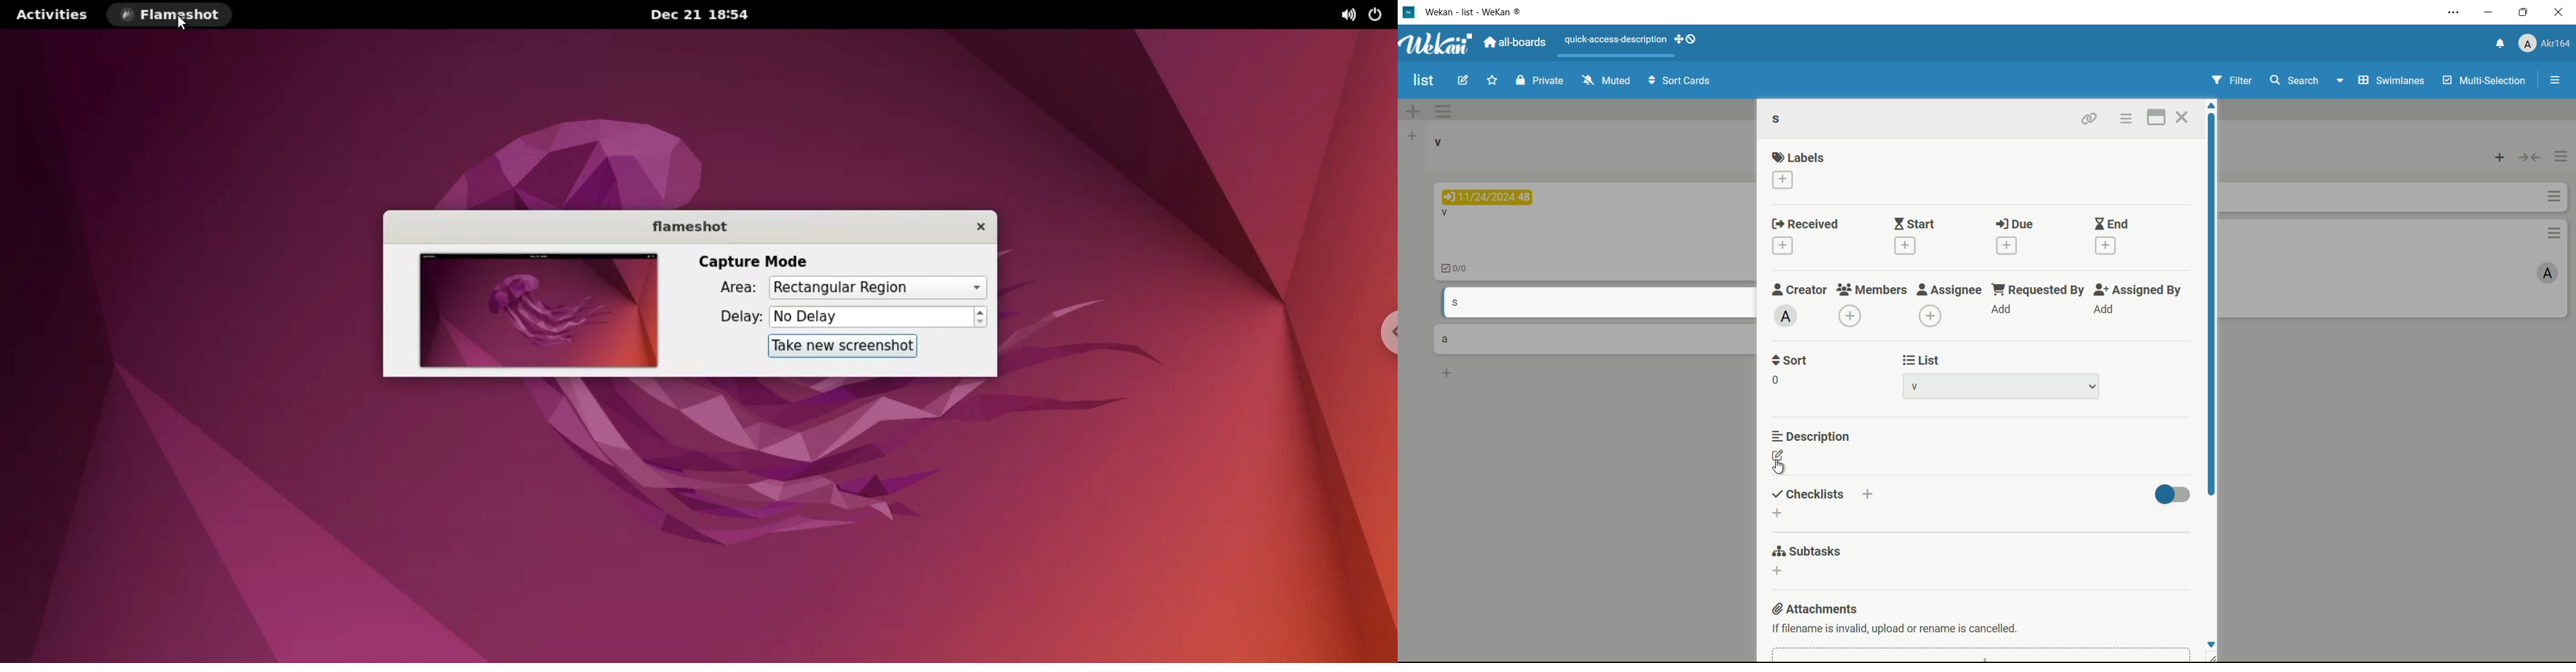  Describe the element at coordinates (2174, 494) in the screenshot. I see `toggle button` at that location.